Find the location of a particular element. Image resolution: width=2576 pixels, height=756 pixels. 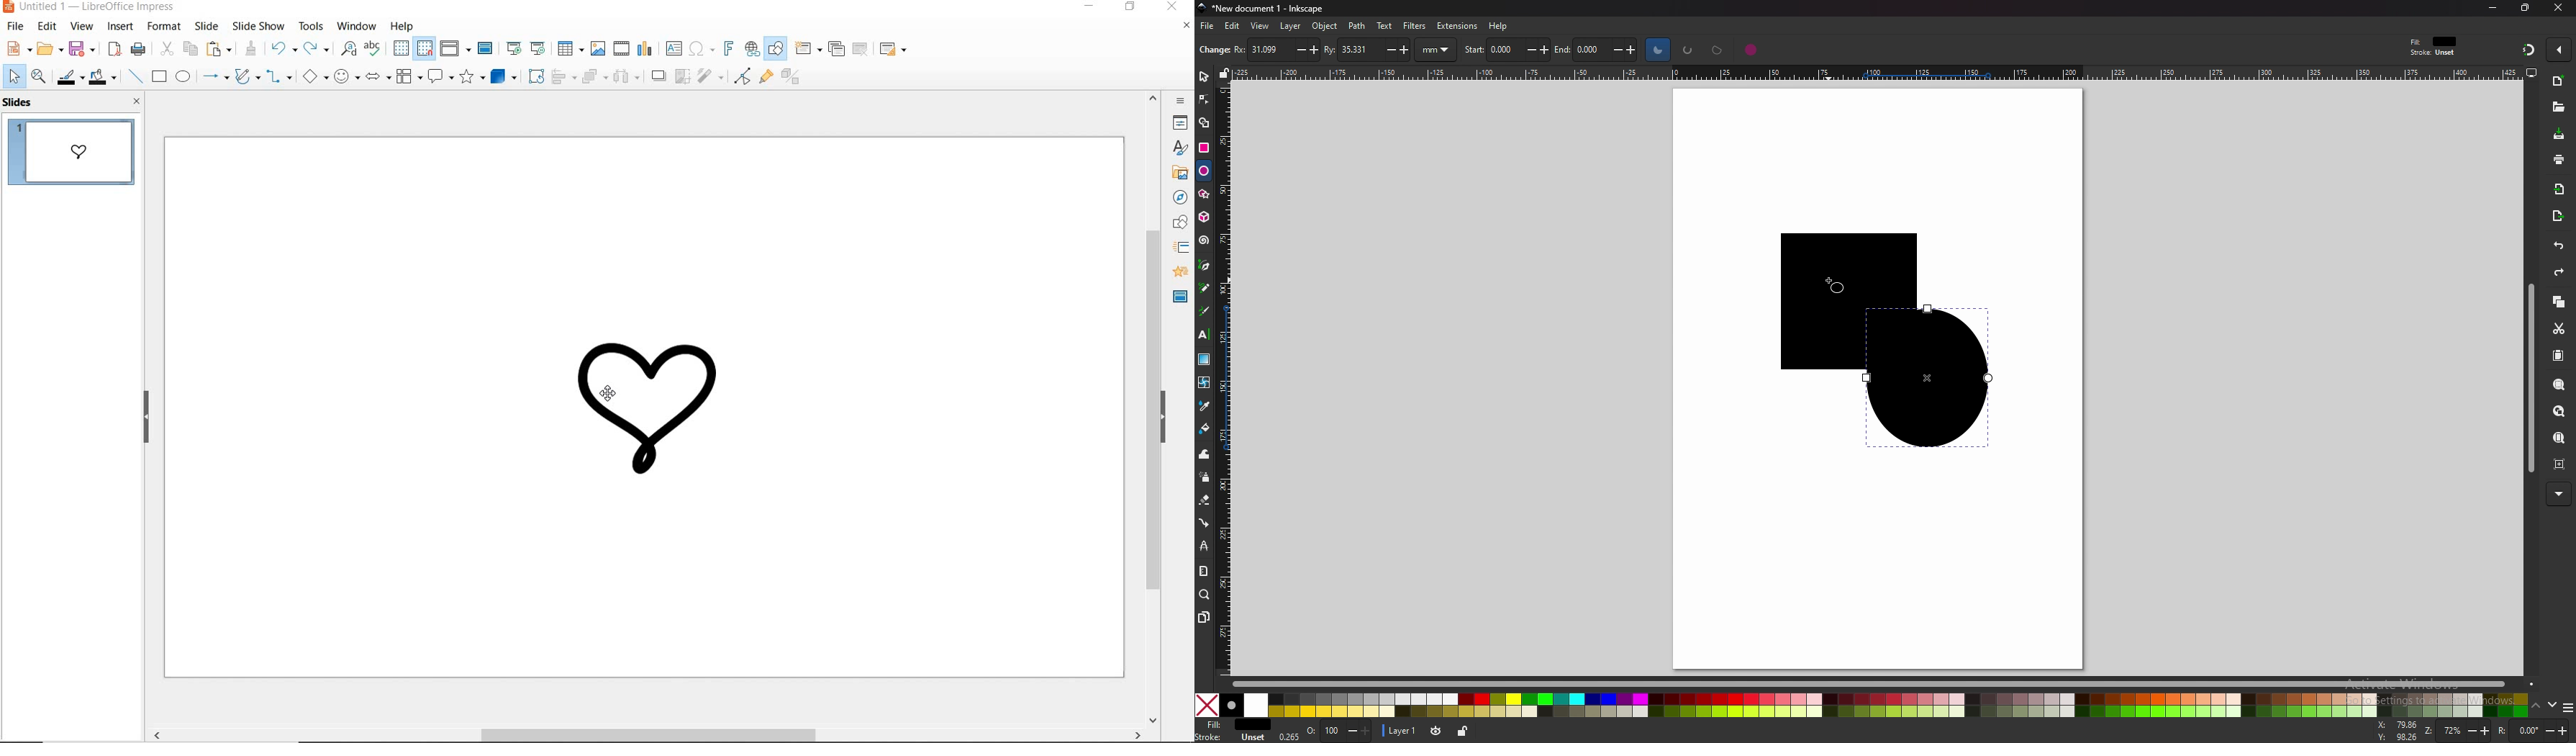

MASTER SLIDE is located at coordinates (1181, 298).